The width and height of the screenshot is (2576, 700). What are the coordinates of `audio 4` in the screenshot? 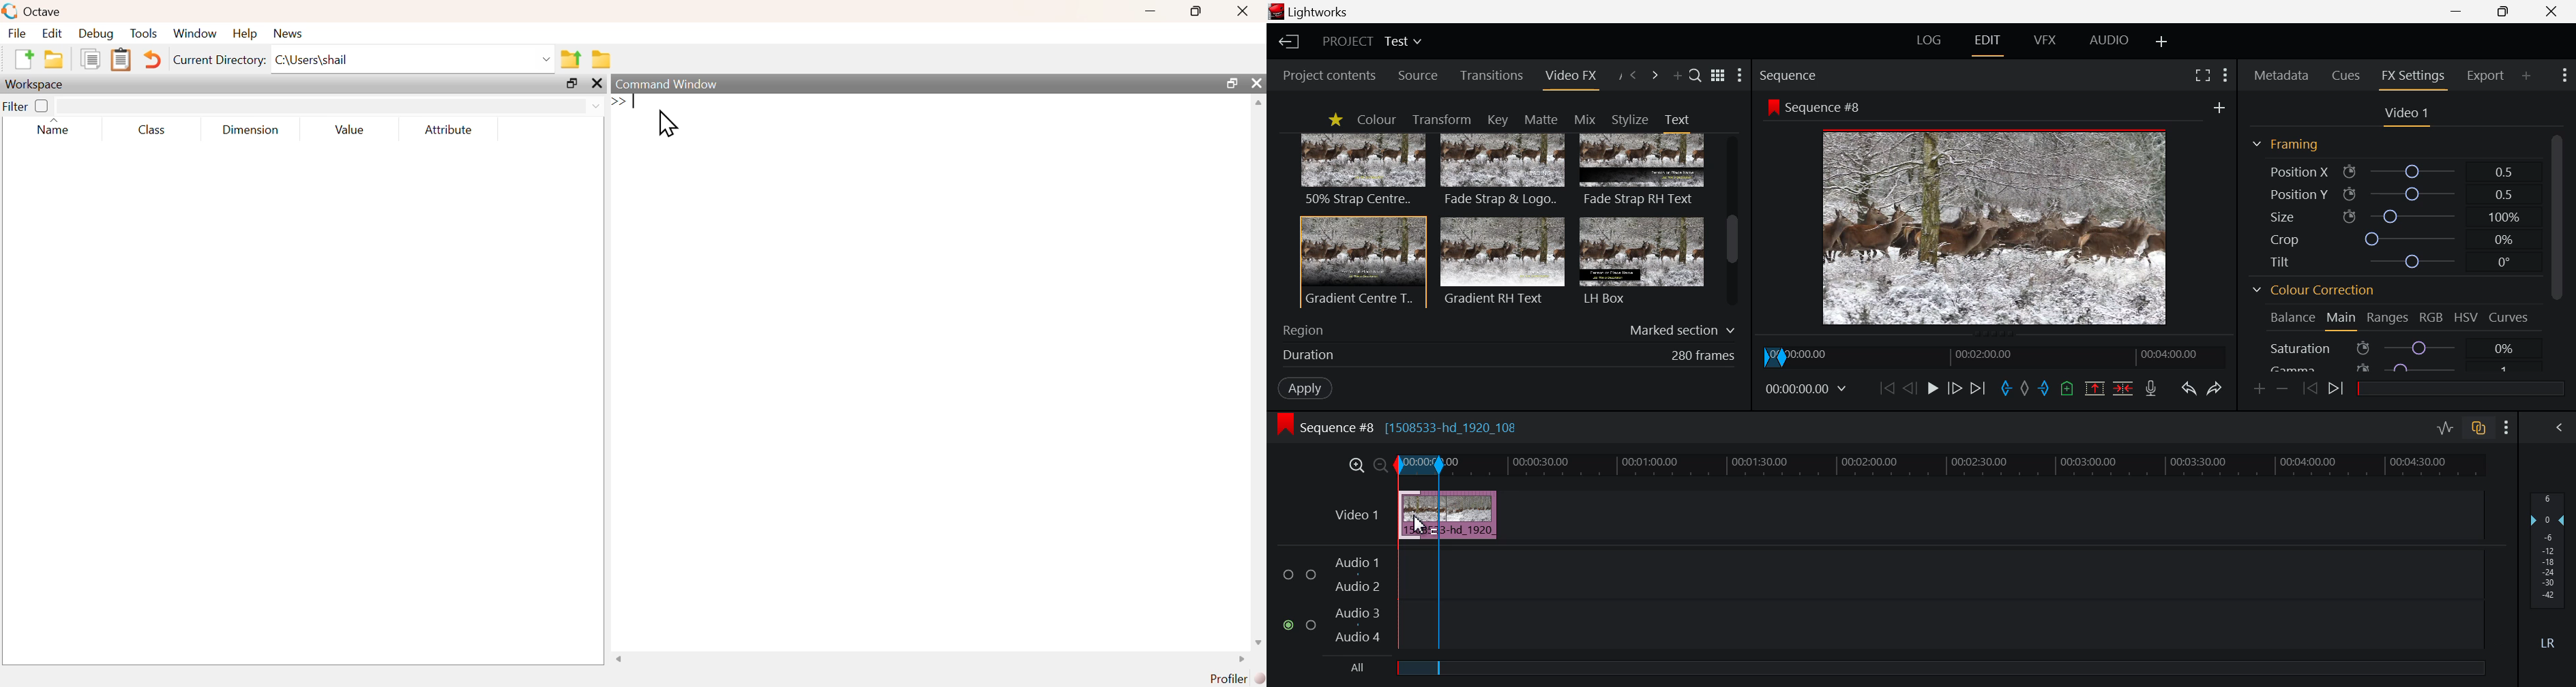 It's located at (1355, 639).